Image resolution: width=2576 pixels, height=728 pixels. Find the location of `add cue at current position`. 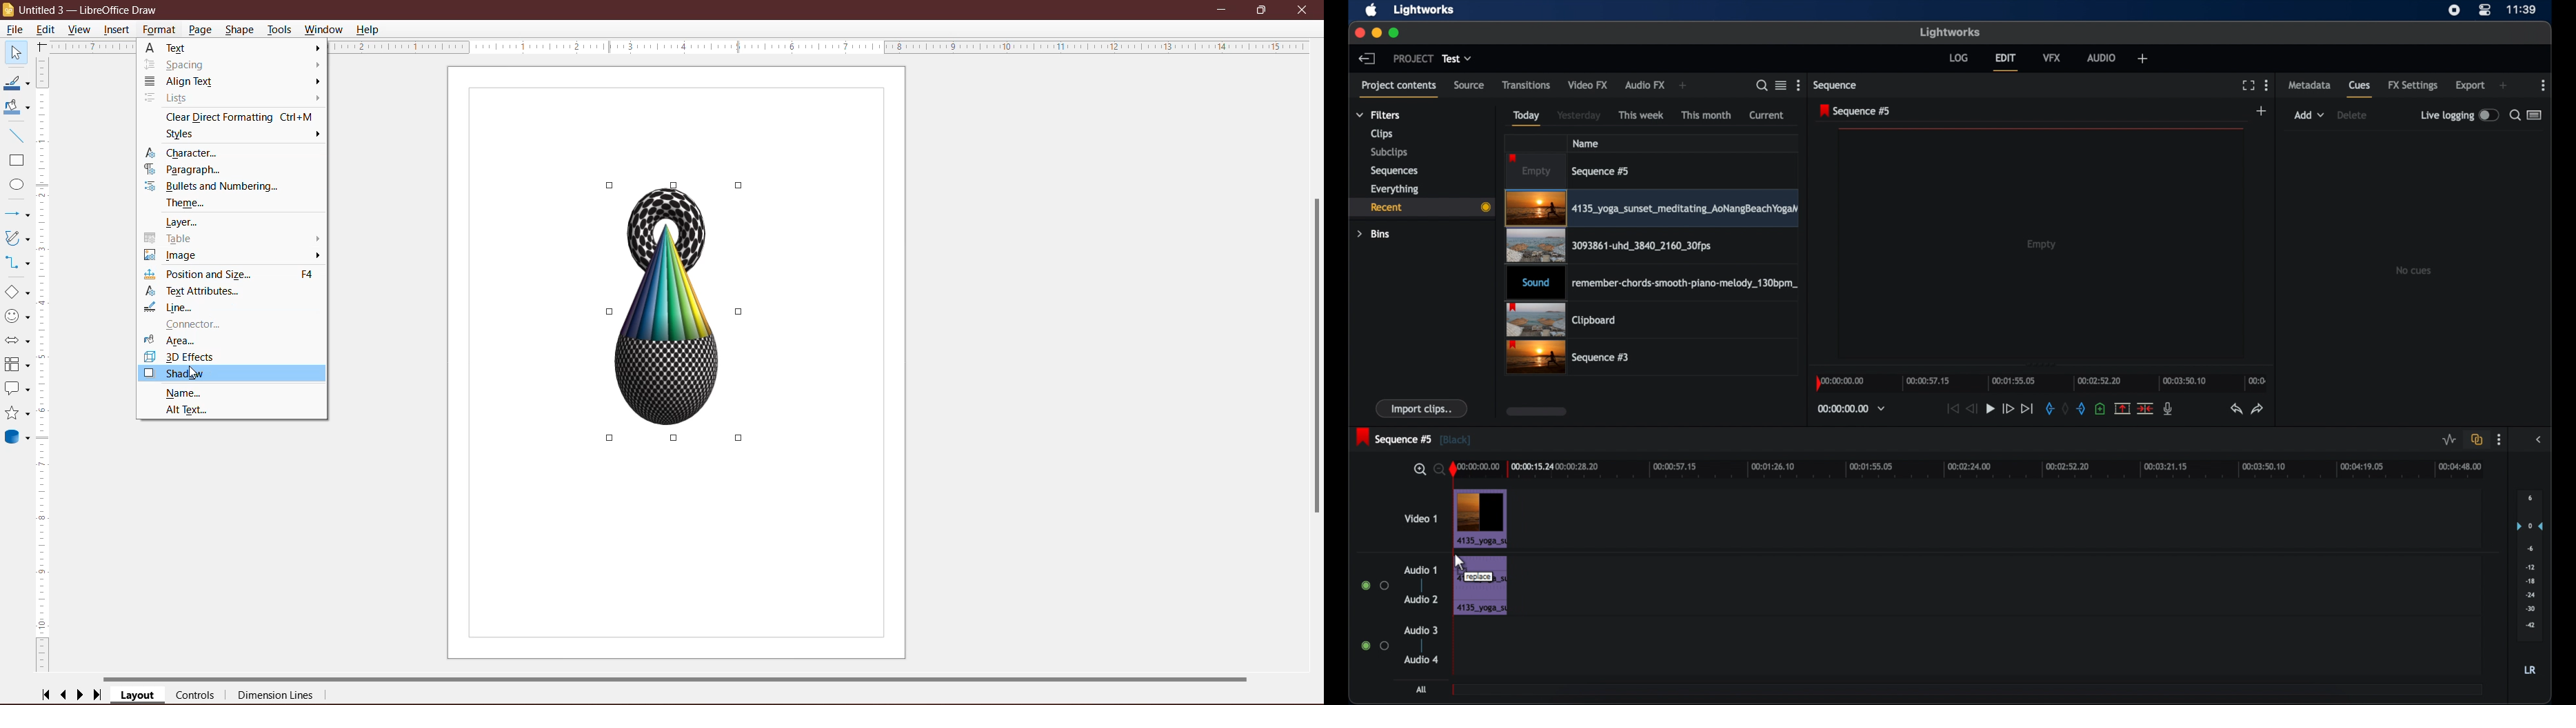

add cue at current position is located at coordinates (2100, 408).